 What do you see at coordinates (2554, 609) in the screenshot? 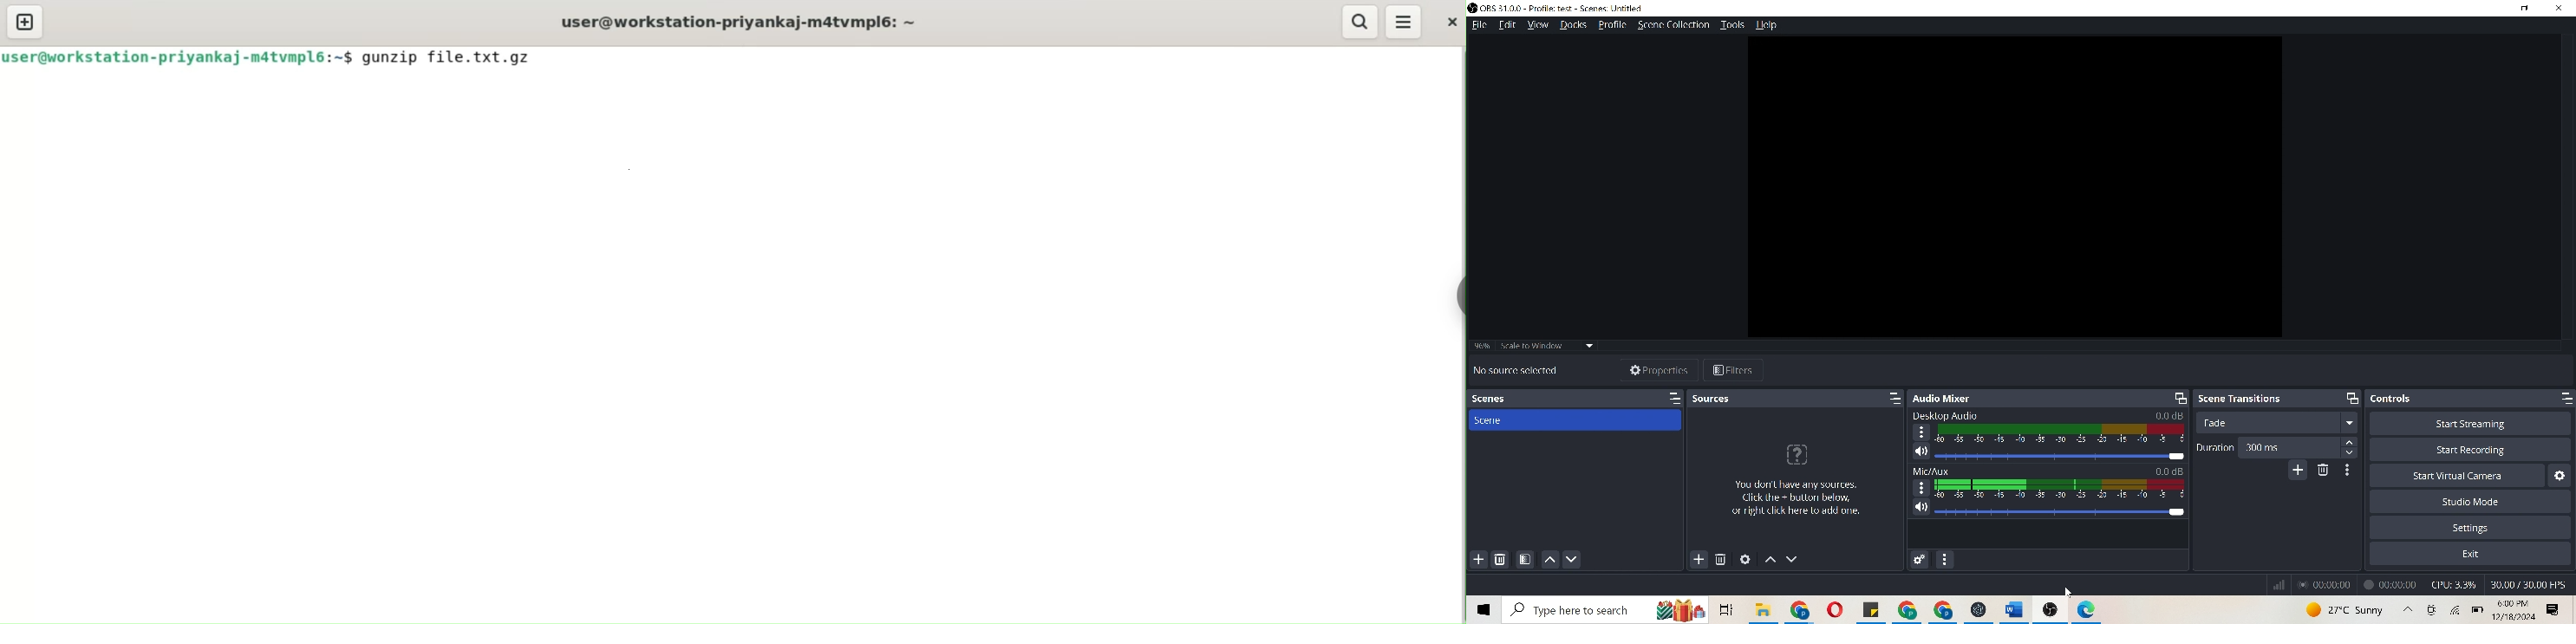
I see `options` at bounding box center [2554, 609].